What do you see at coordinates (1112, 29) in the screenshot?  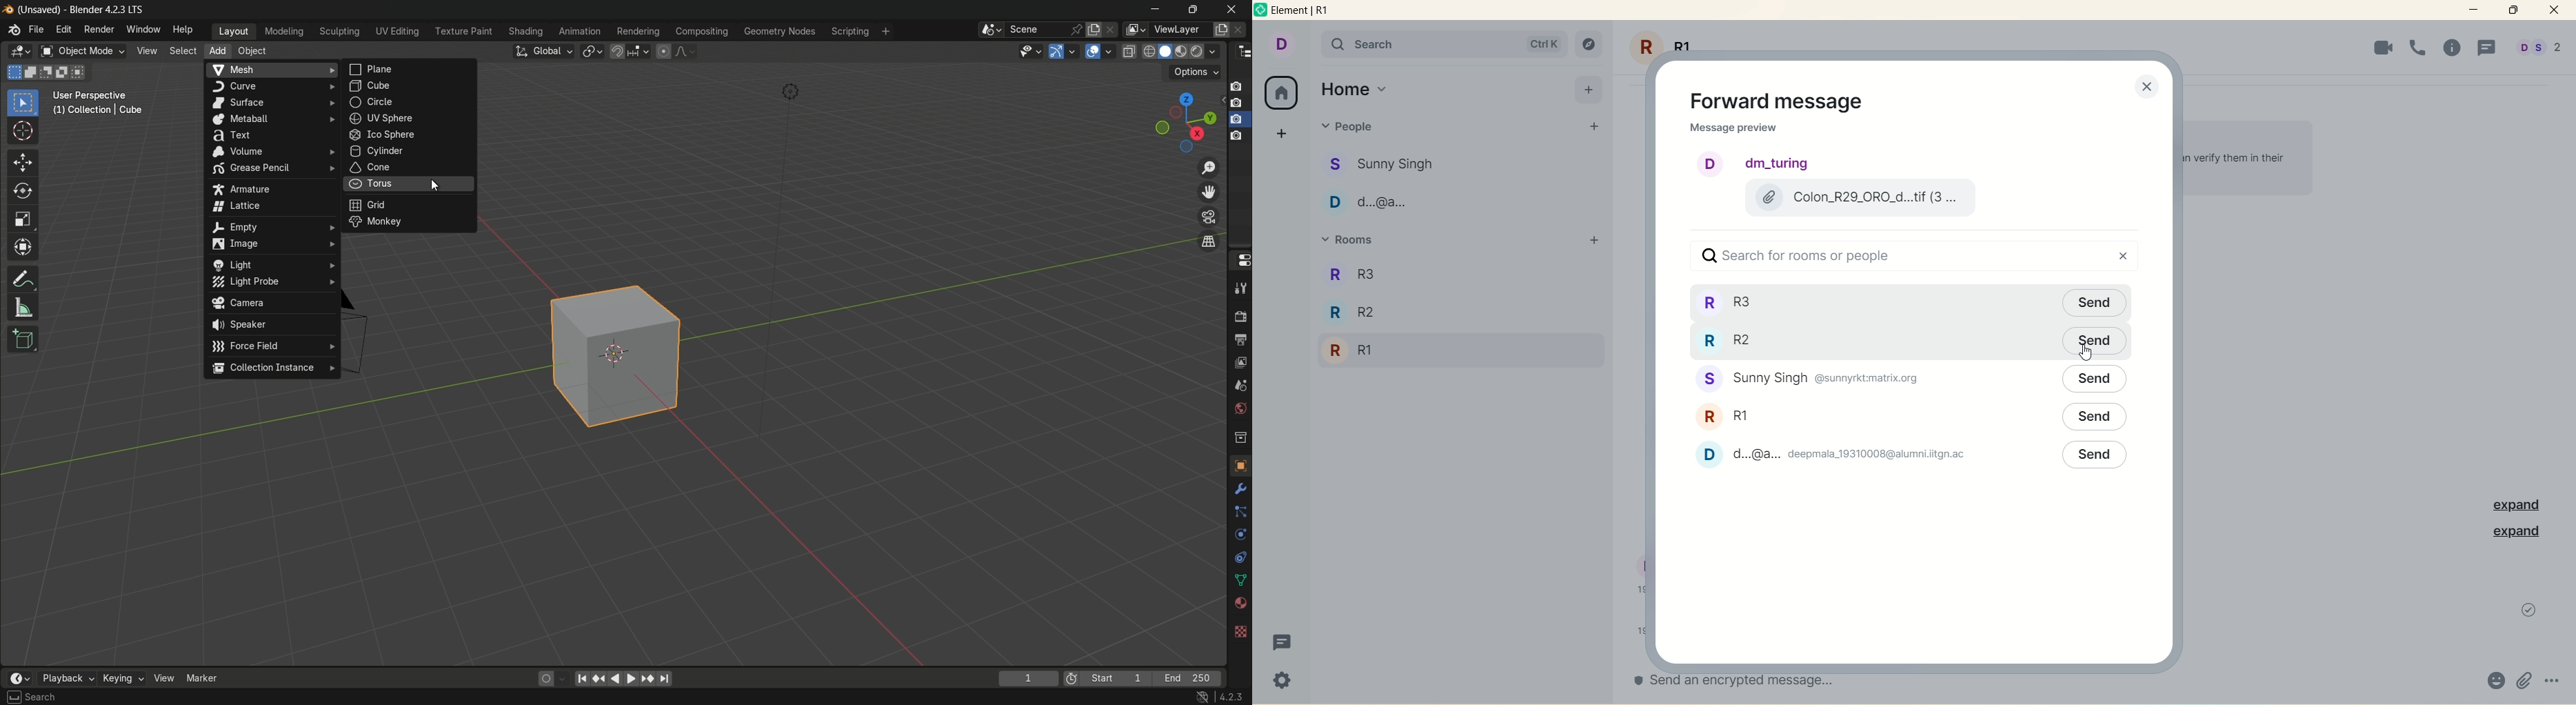 I see `delete scene` at bounding box center [1112, 29].